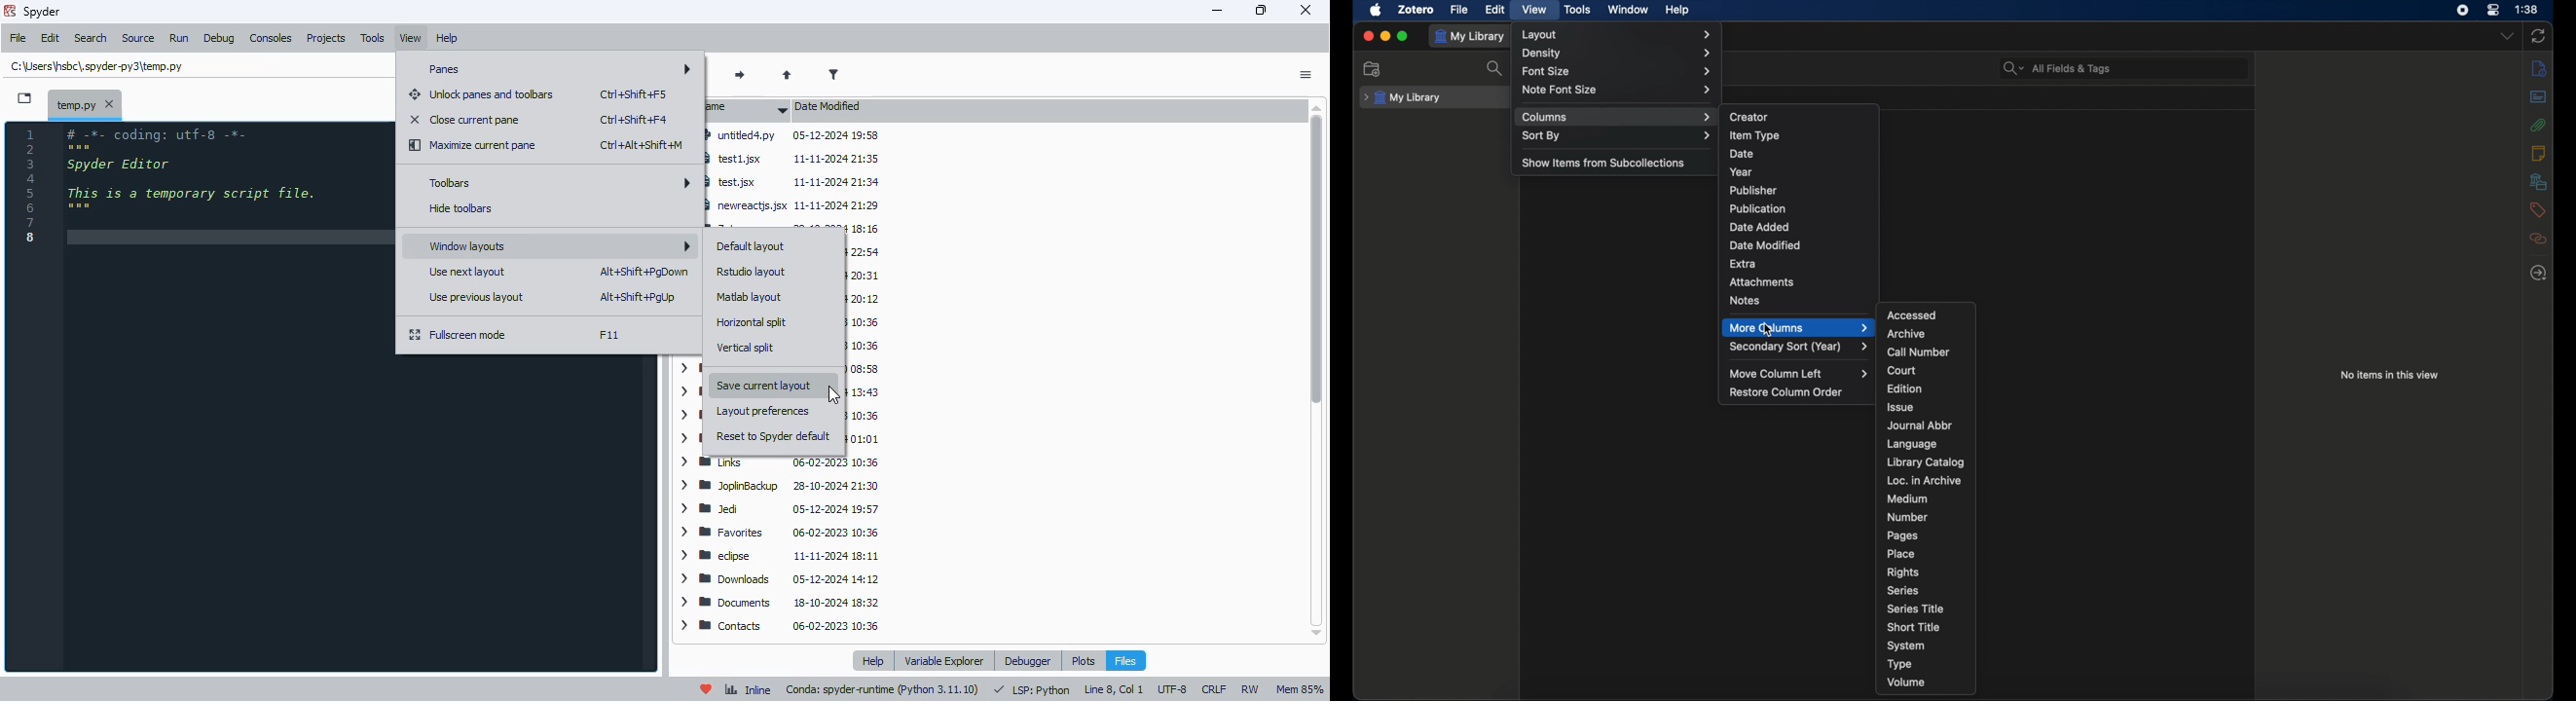 This screenshot has height=728, width=2576. I want to click on unlock panes and toolbars, so click(484, 95).